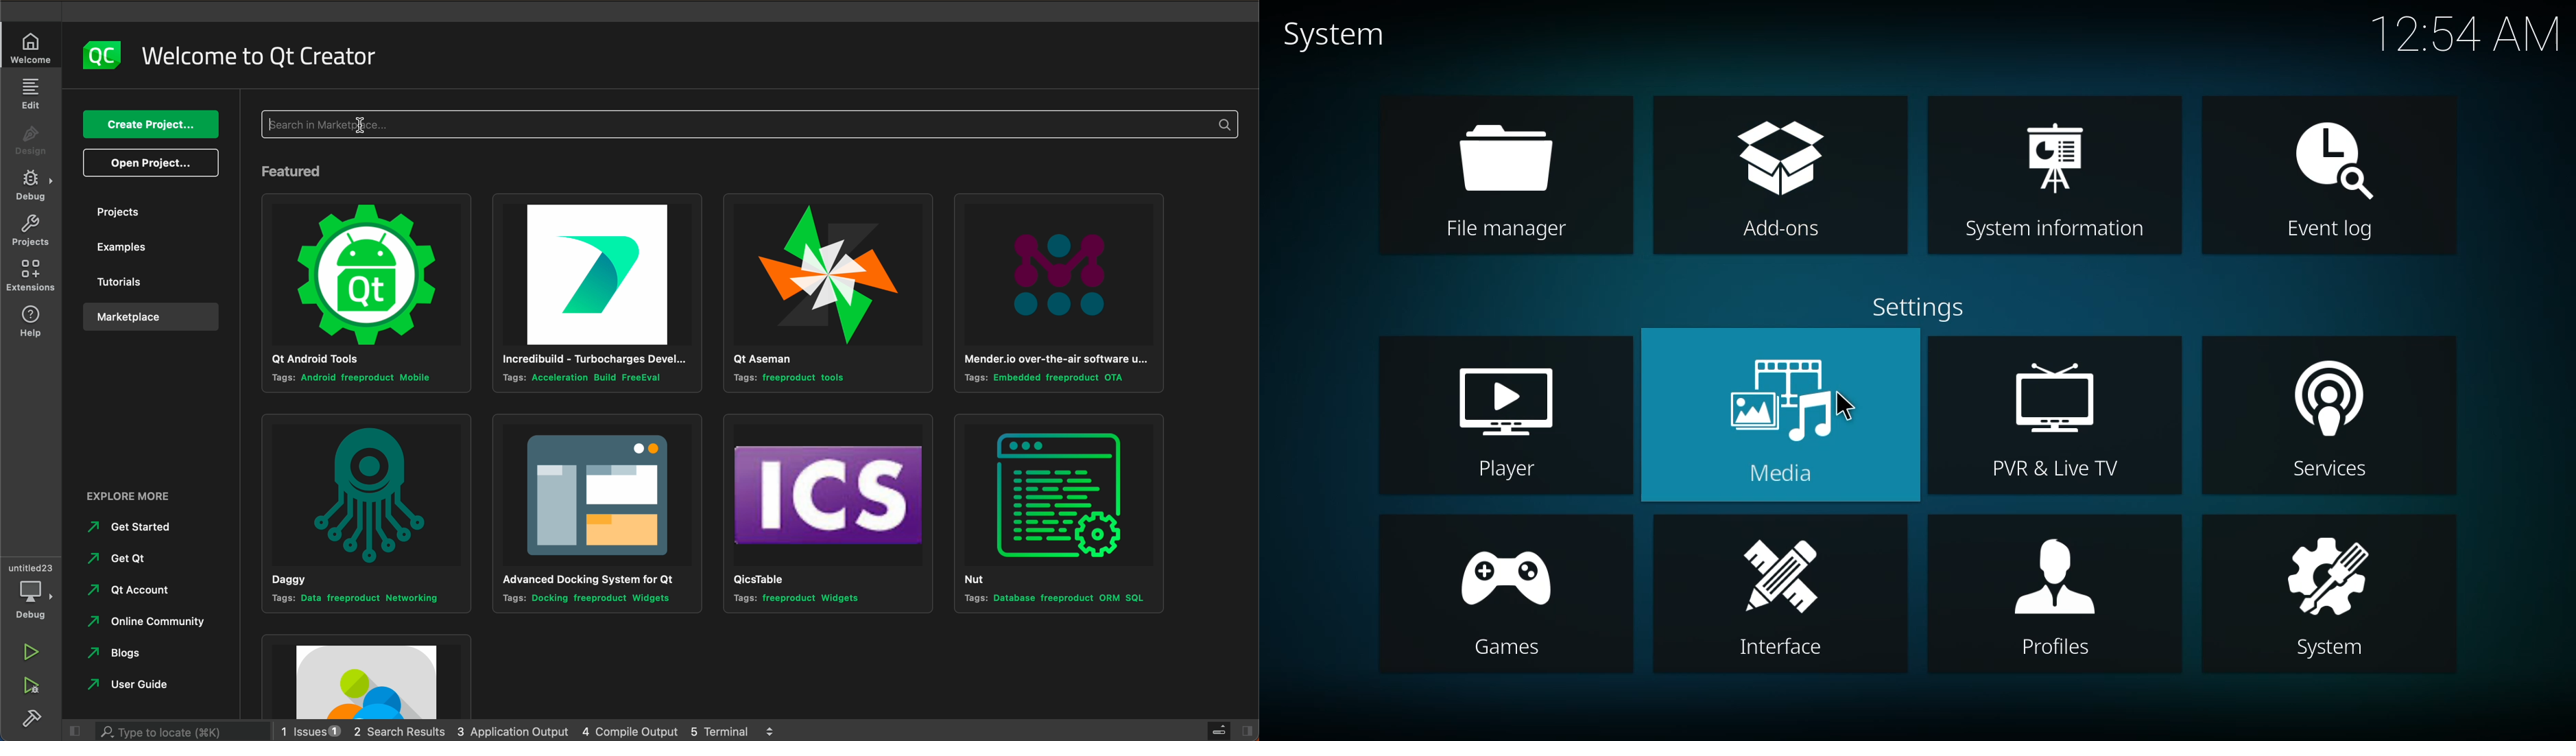  What do you see at coordinates (31, 186) in the screenshot?
I see `debug` at bounding box center [31, 186].